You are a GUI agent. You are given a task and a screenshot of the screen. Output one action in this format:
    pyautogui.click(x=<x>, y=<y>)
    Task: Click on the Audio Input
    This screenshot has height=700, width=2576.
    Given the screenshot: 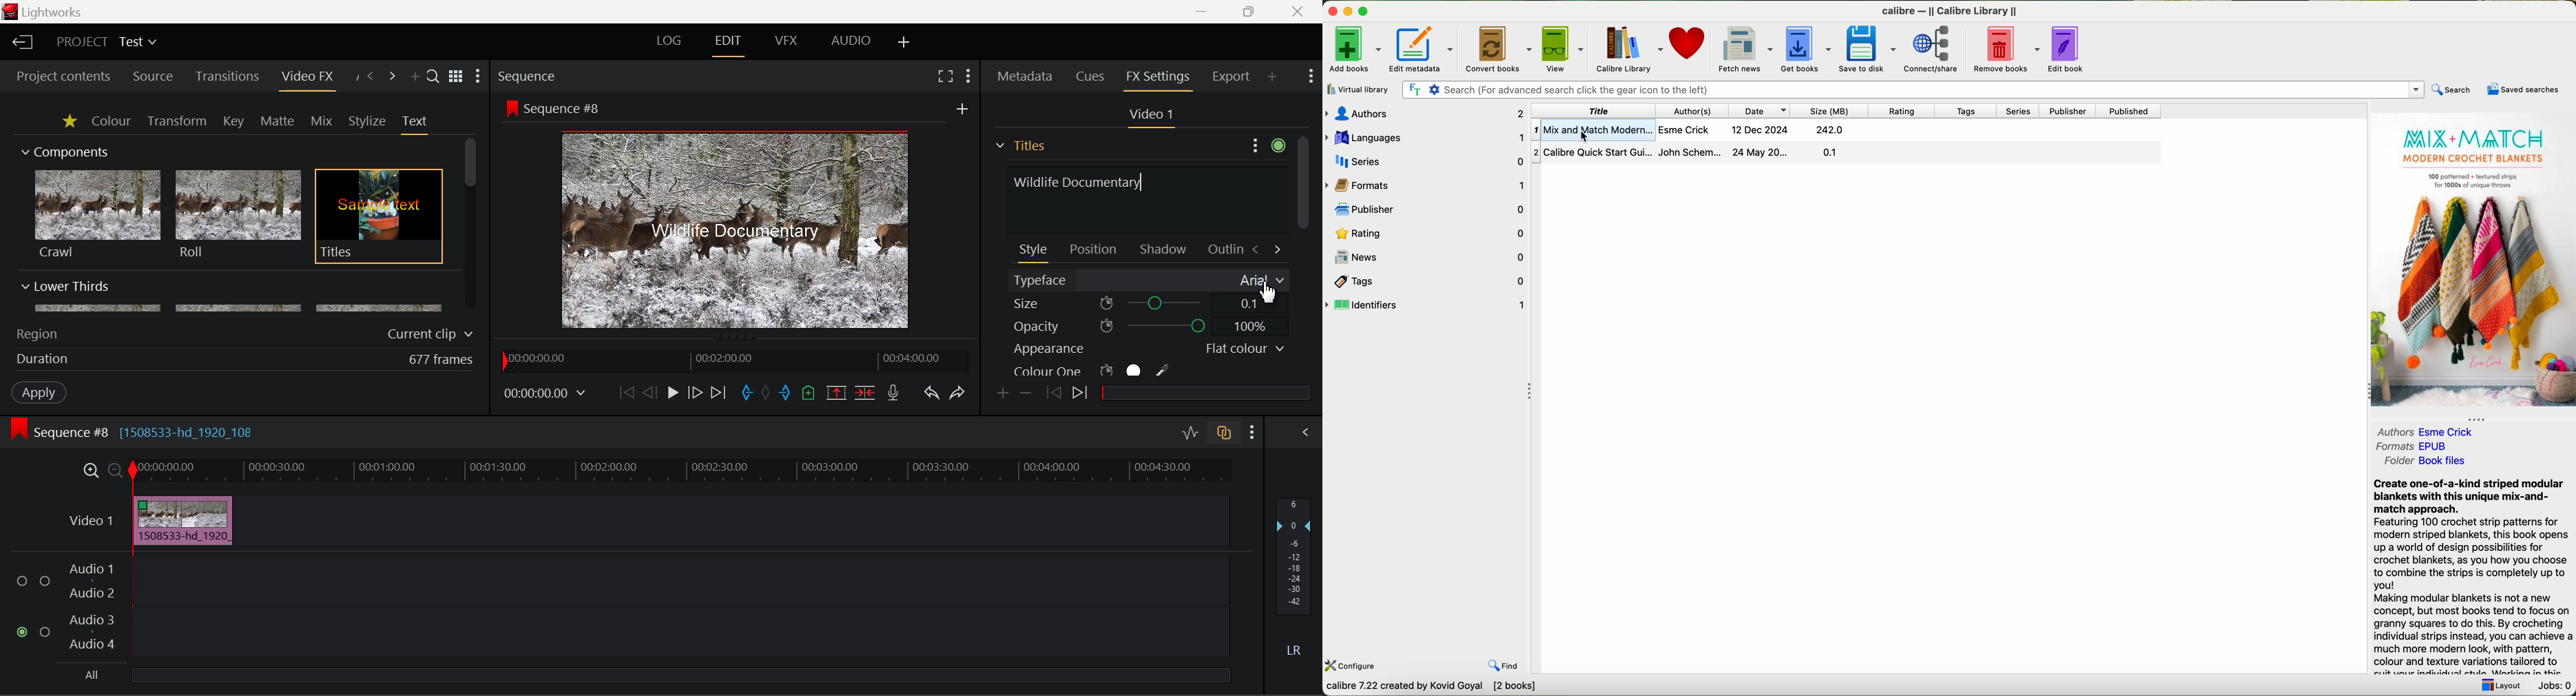 What is the action you would take?
    pyautogui.click(x=678, y=608)
    